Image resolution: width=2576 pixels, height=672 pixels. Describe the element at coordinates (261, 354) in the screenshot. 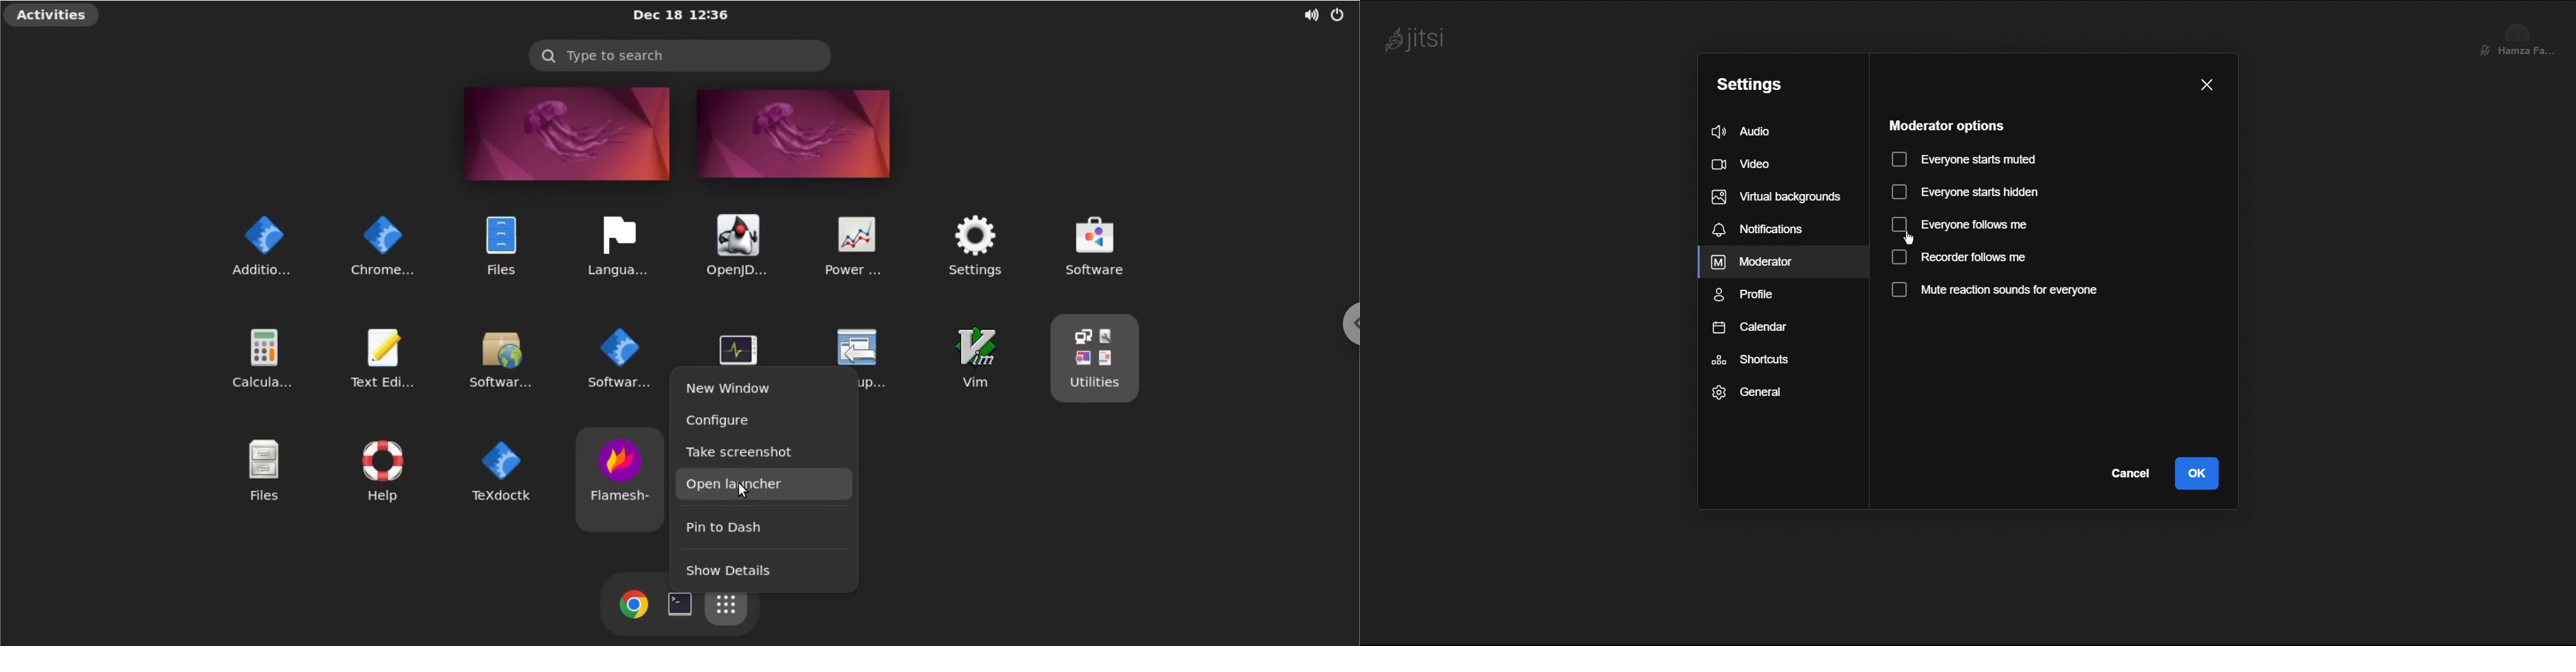

I see `calclator` at that location.